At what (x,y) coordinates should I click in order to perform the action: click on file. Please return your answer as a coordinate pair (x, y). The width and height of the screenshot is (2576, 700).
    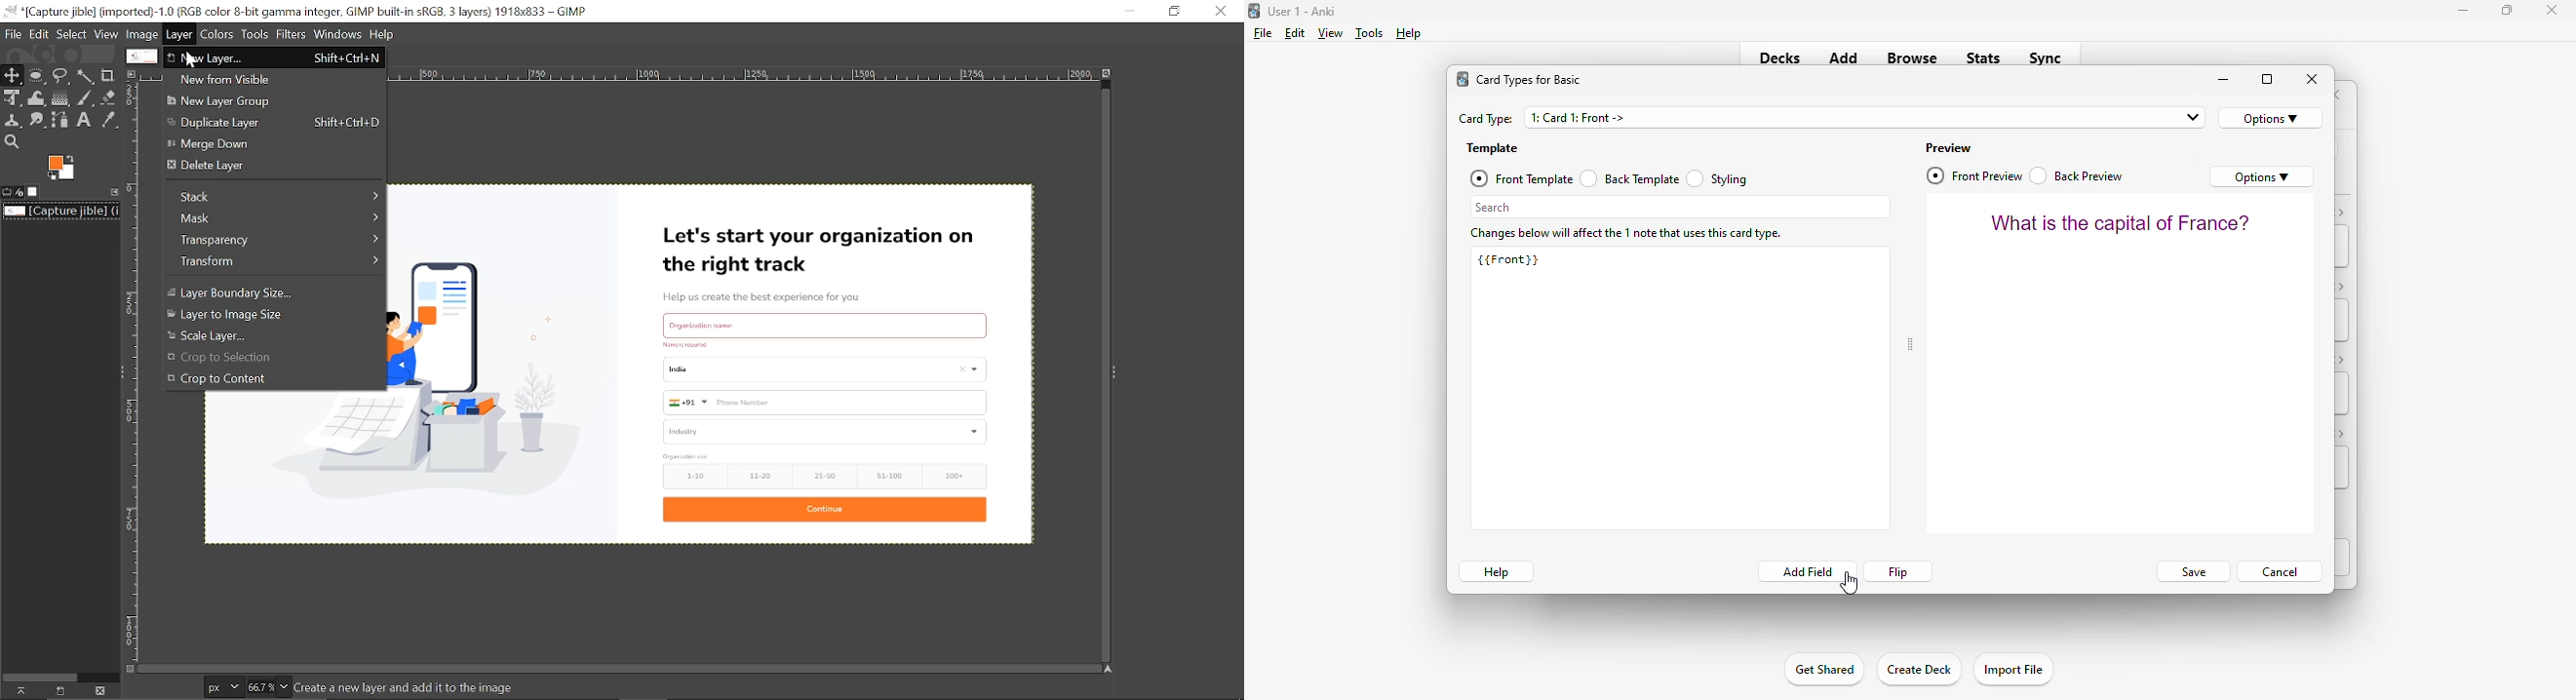
    Looking at the image, I should click on (1263, 33).